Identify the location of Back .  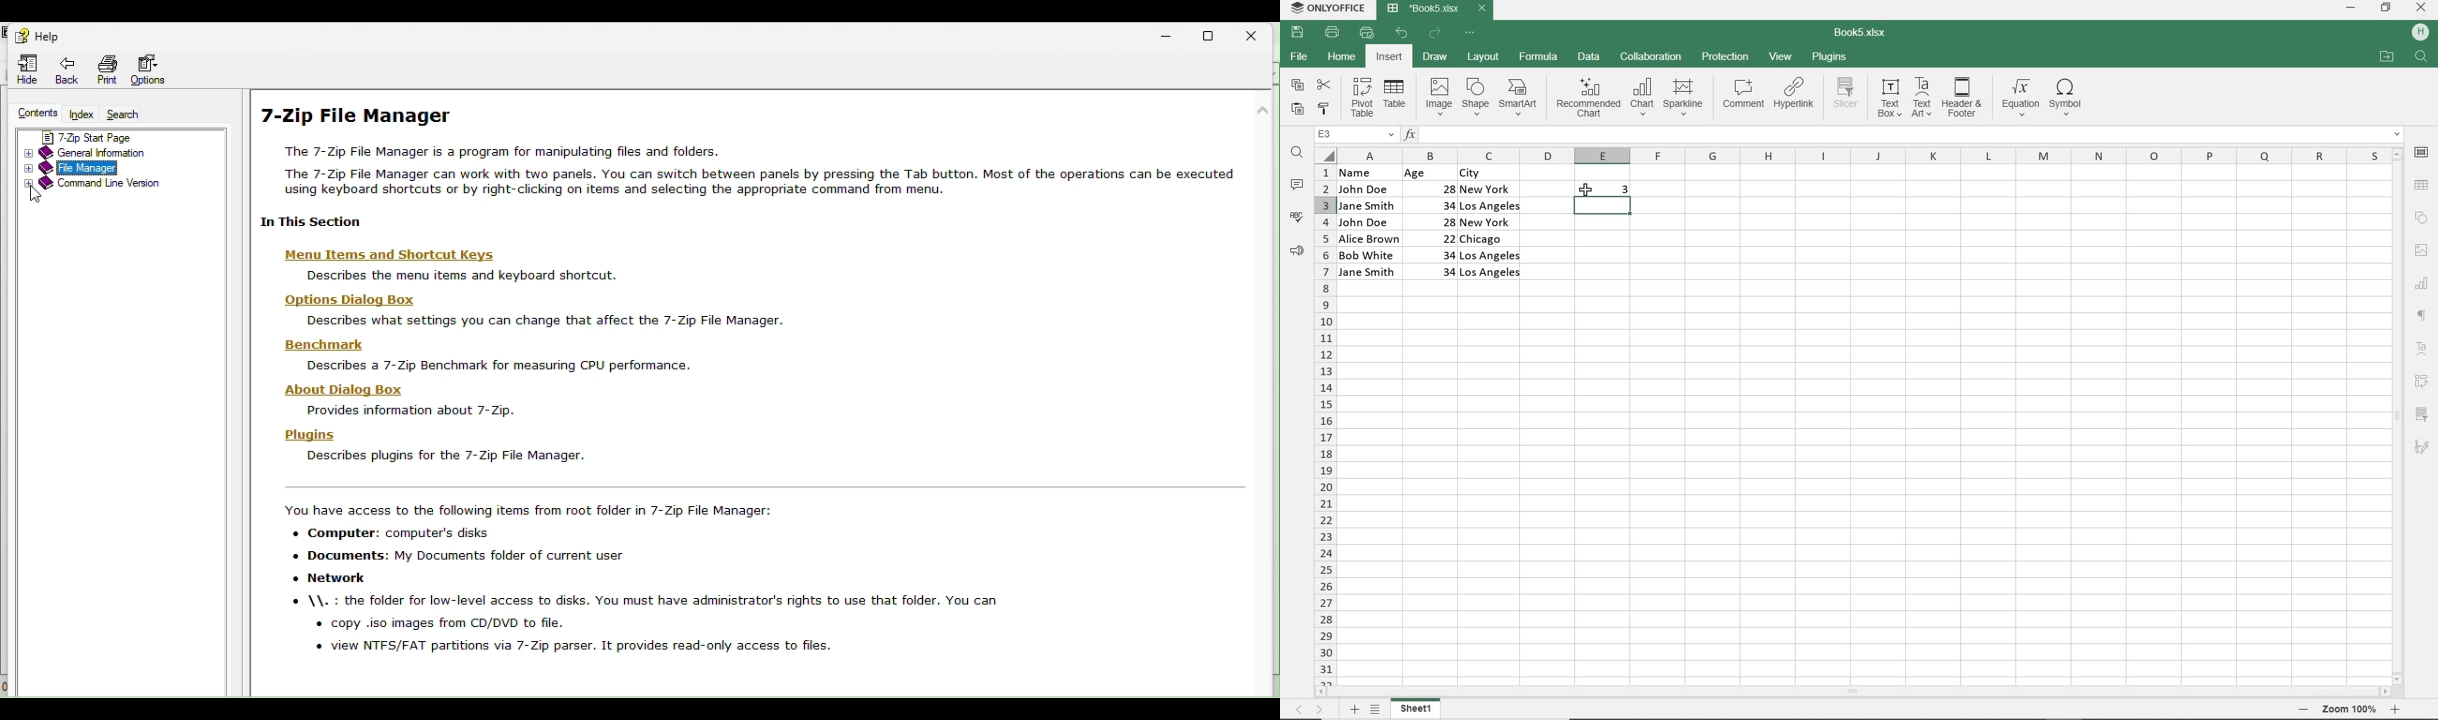
(69, 68).